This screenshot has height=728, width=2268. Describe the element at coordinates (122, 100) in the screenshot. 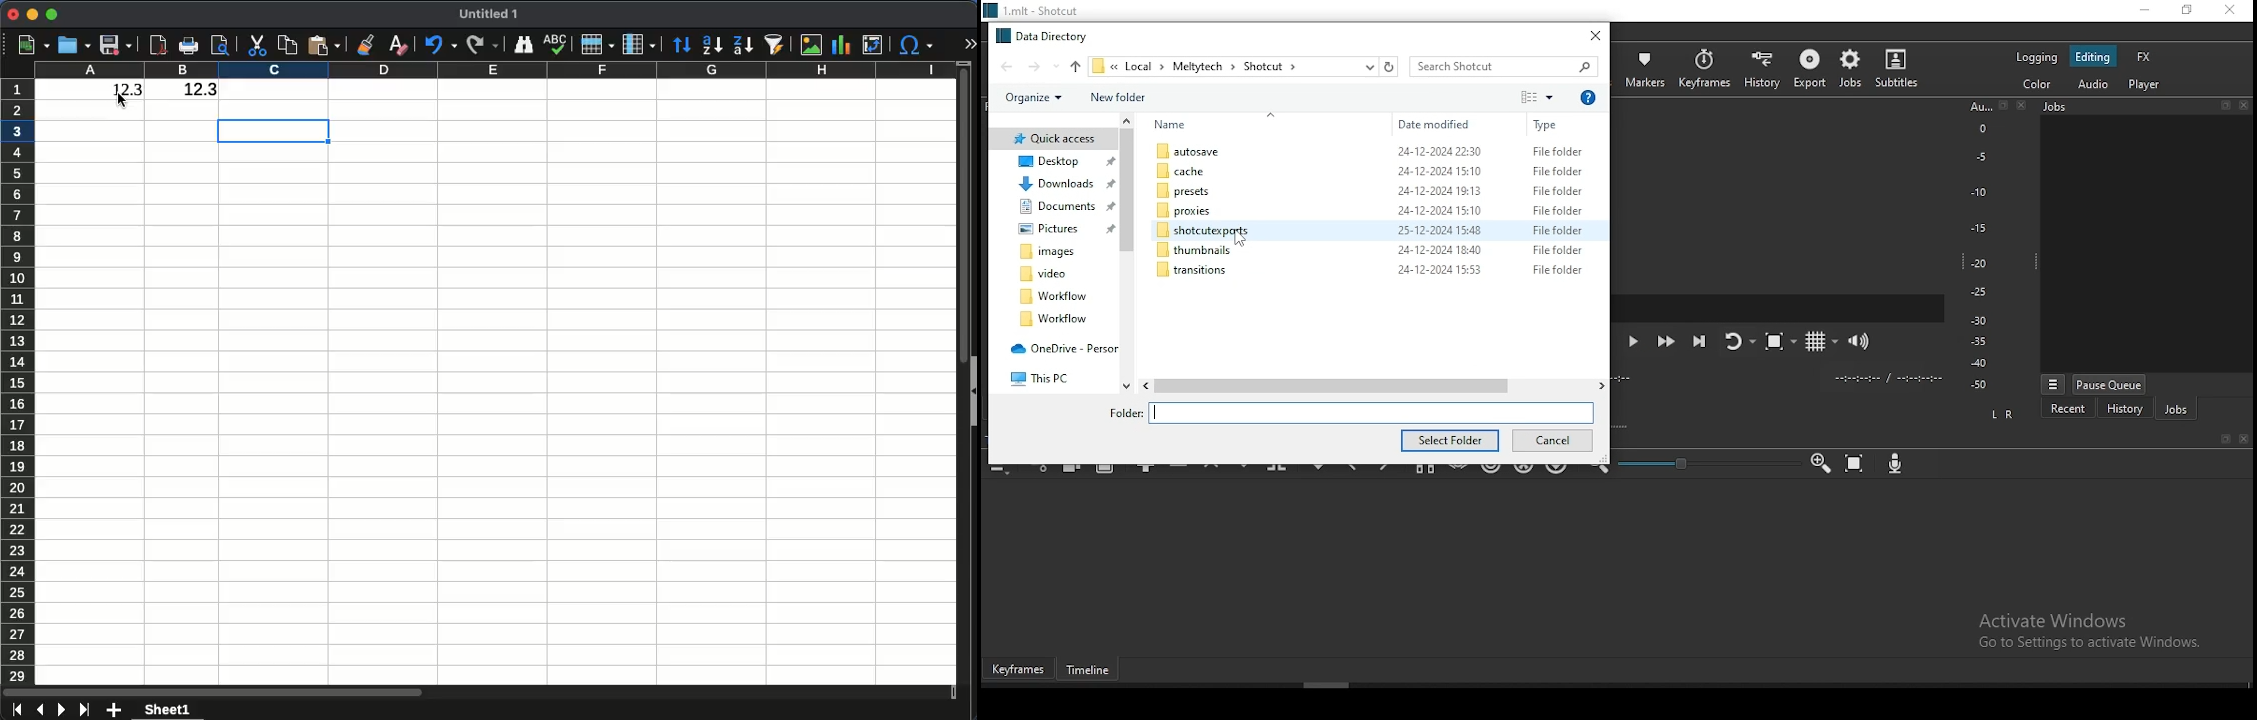

I see `Cursor` at that location.